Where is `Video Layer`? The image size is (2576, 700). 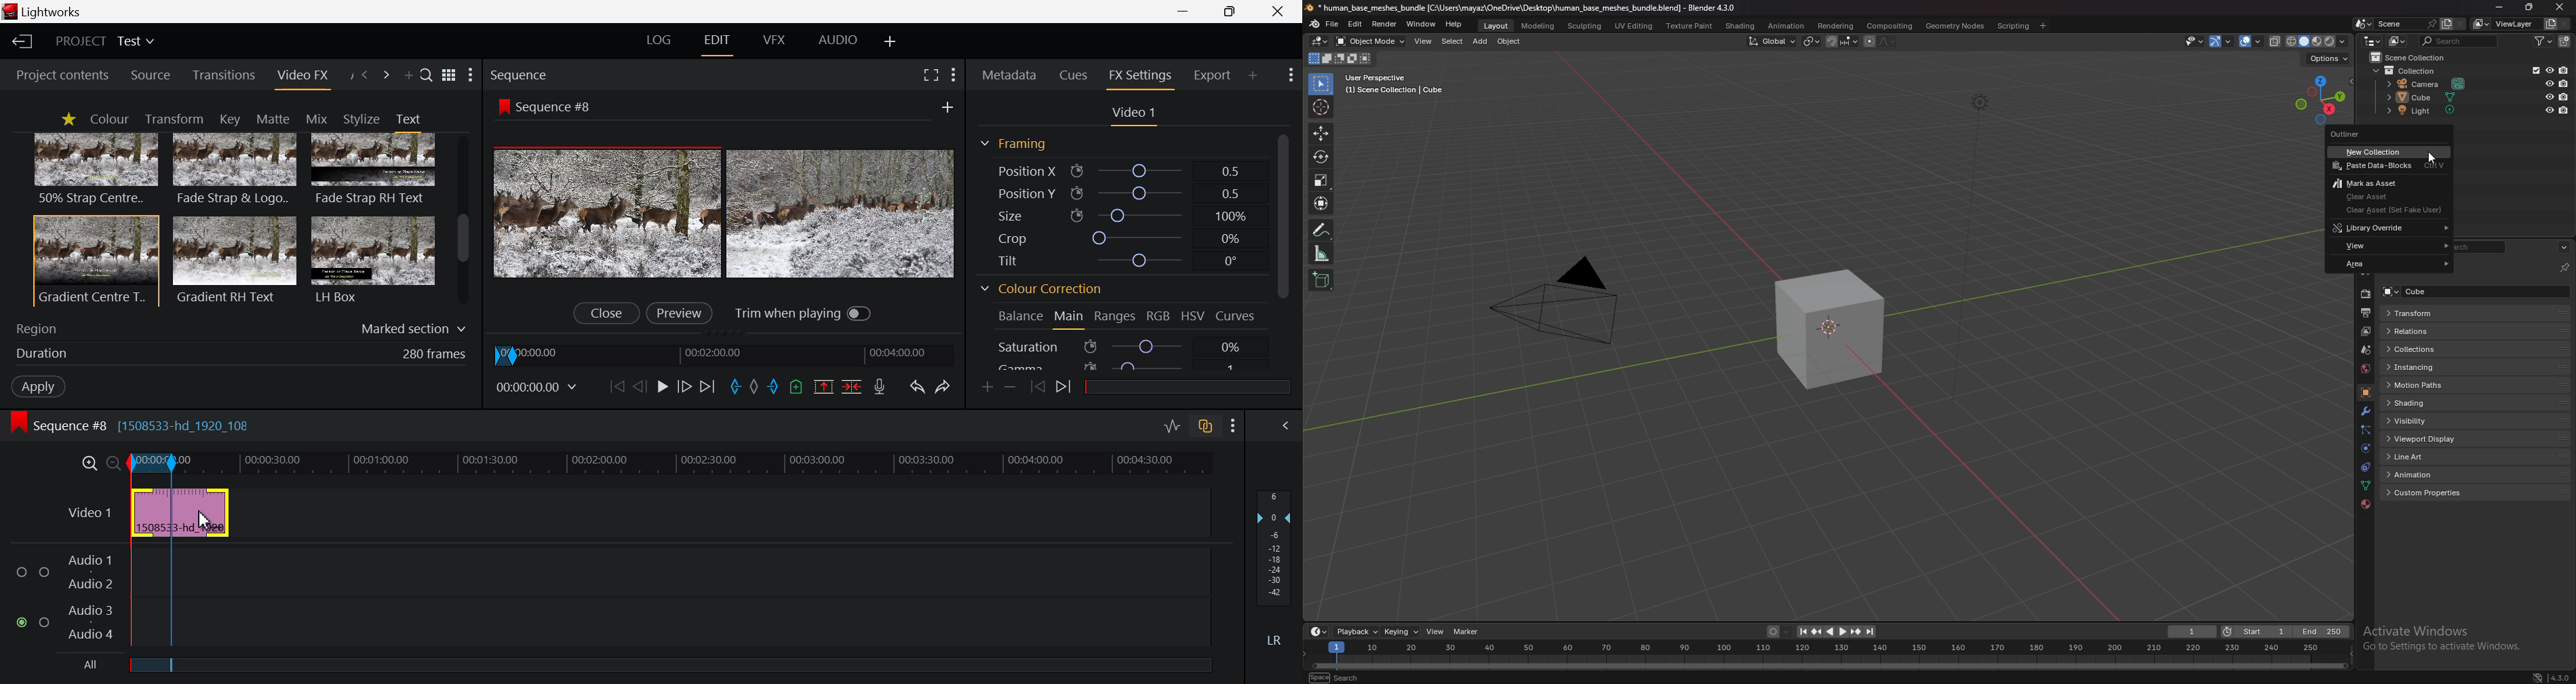
Video Layer is located at coordinates (88, 510).